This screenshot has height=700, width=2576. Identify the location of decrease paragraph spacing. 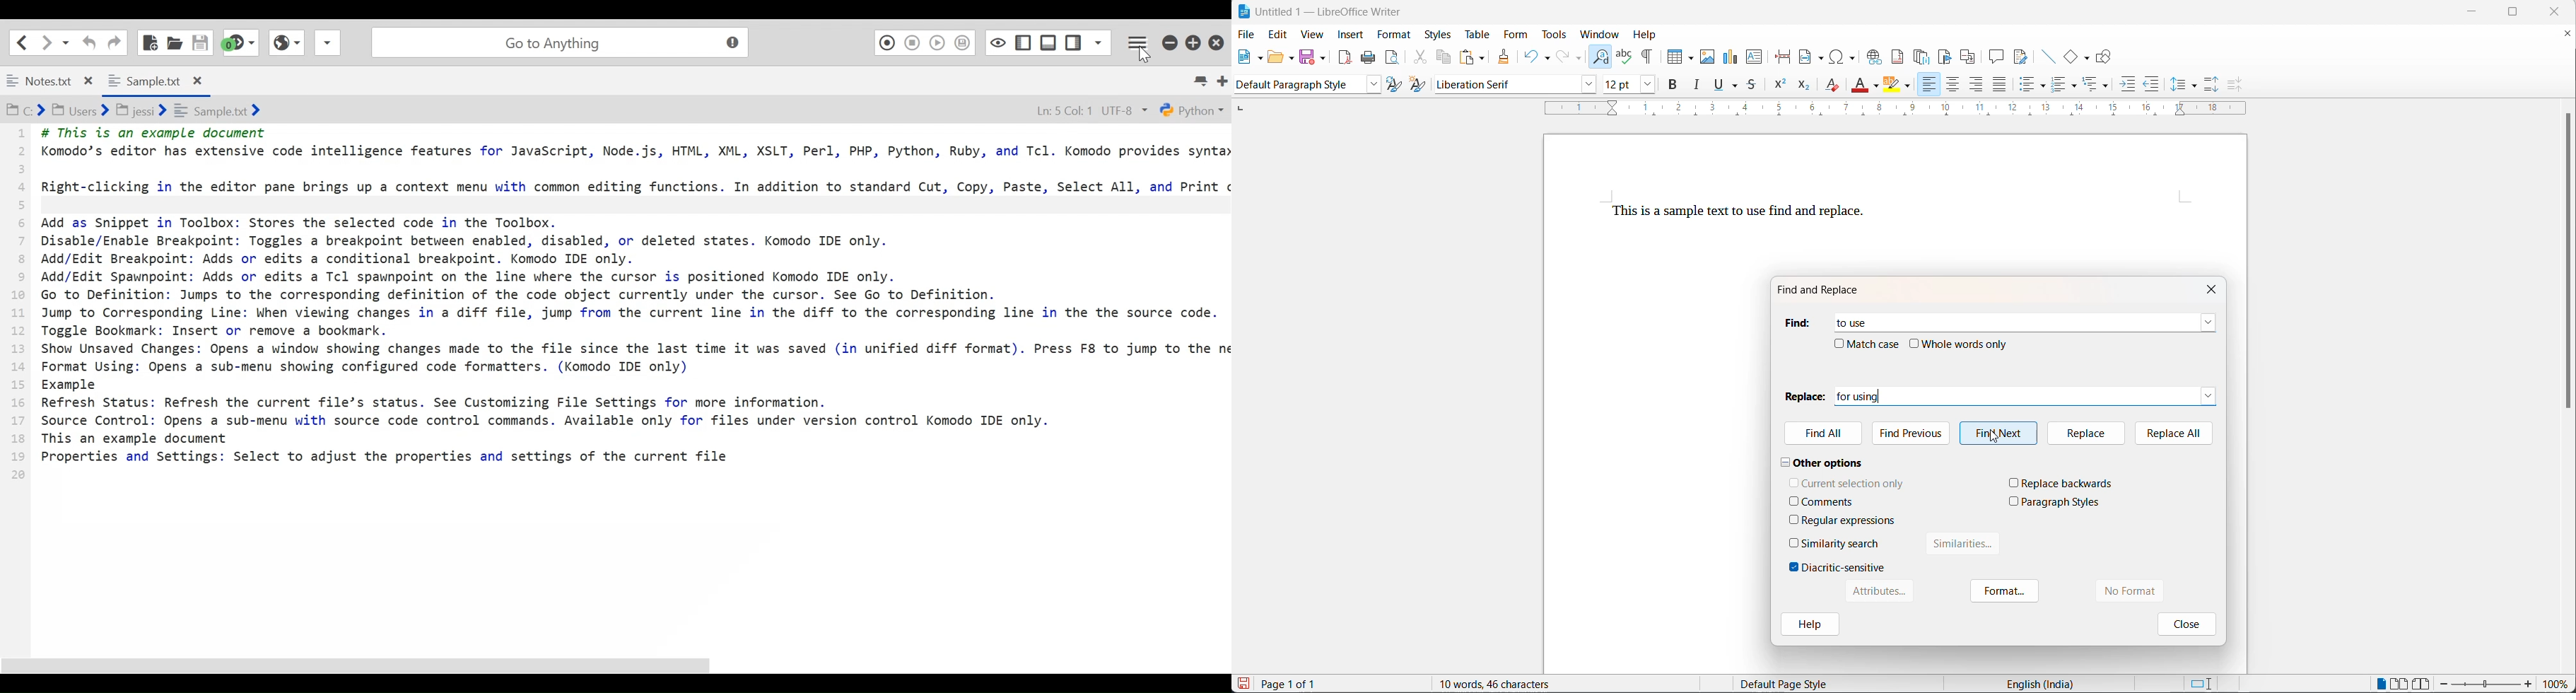
(2232, 85).